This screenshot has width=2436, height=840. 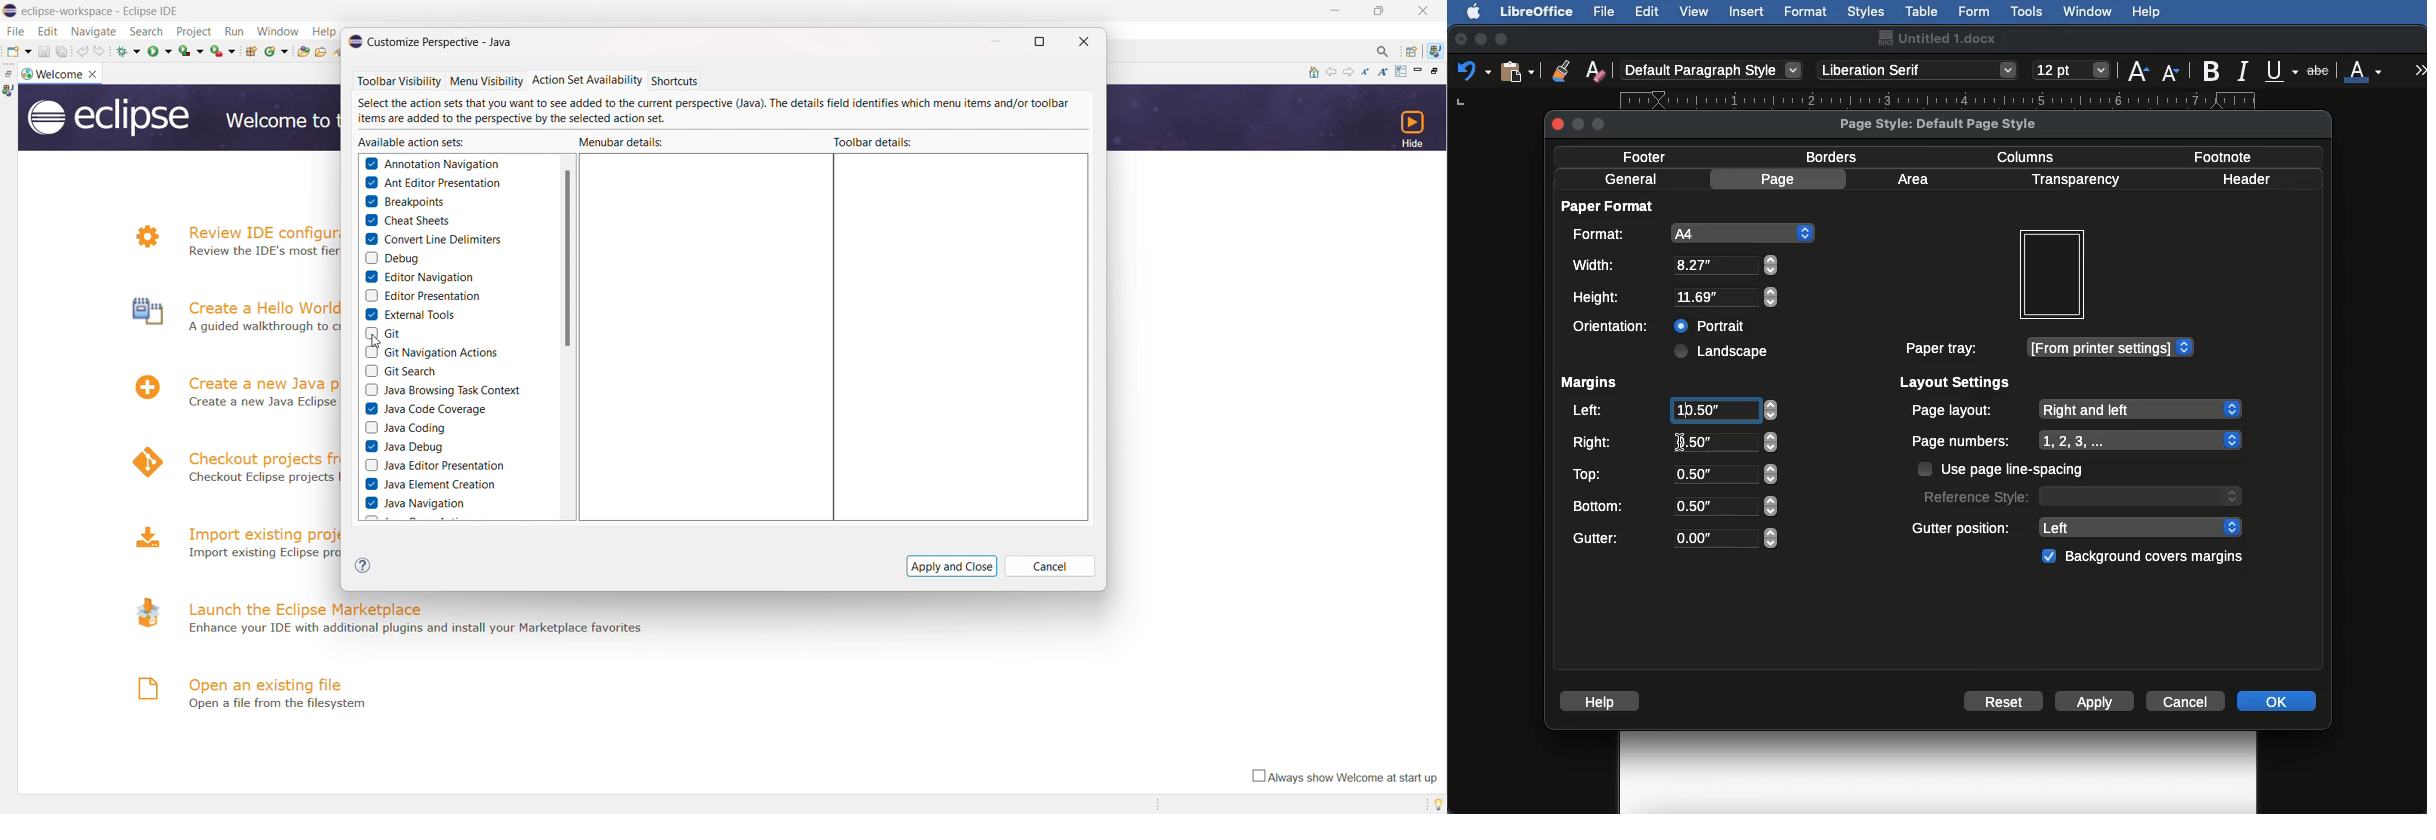 I want to click on Portrait, so click(x=1712, y=323).